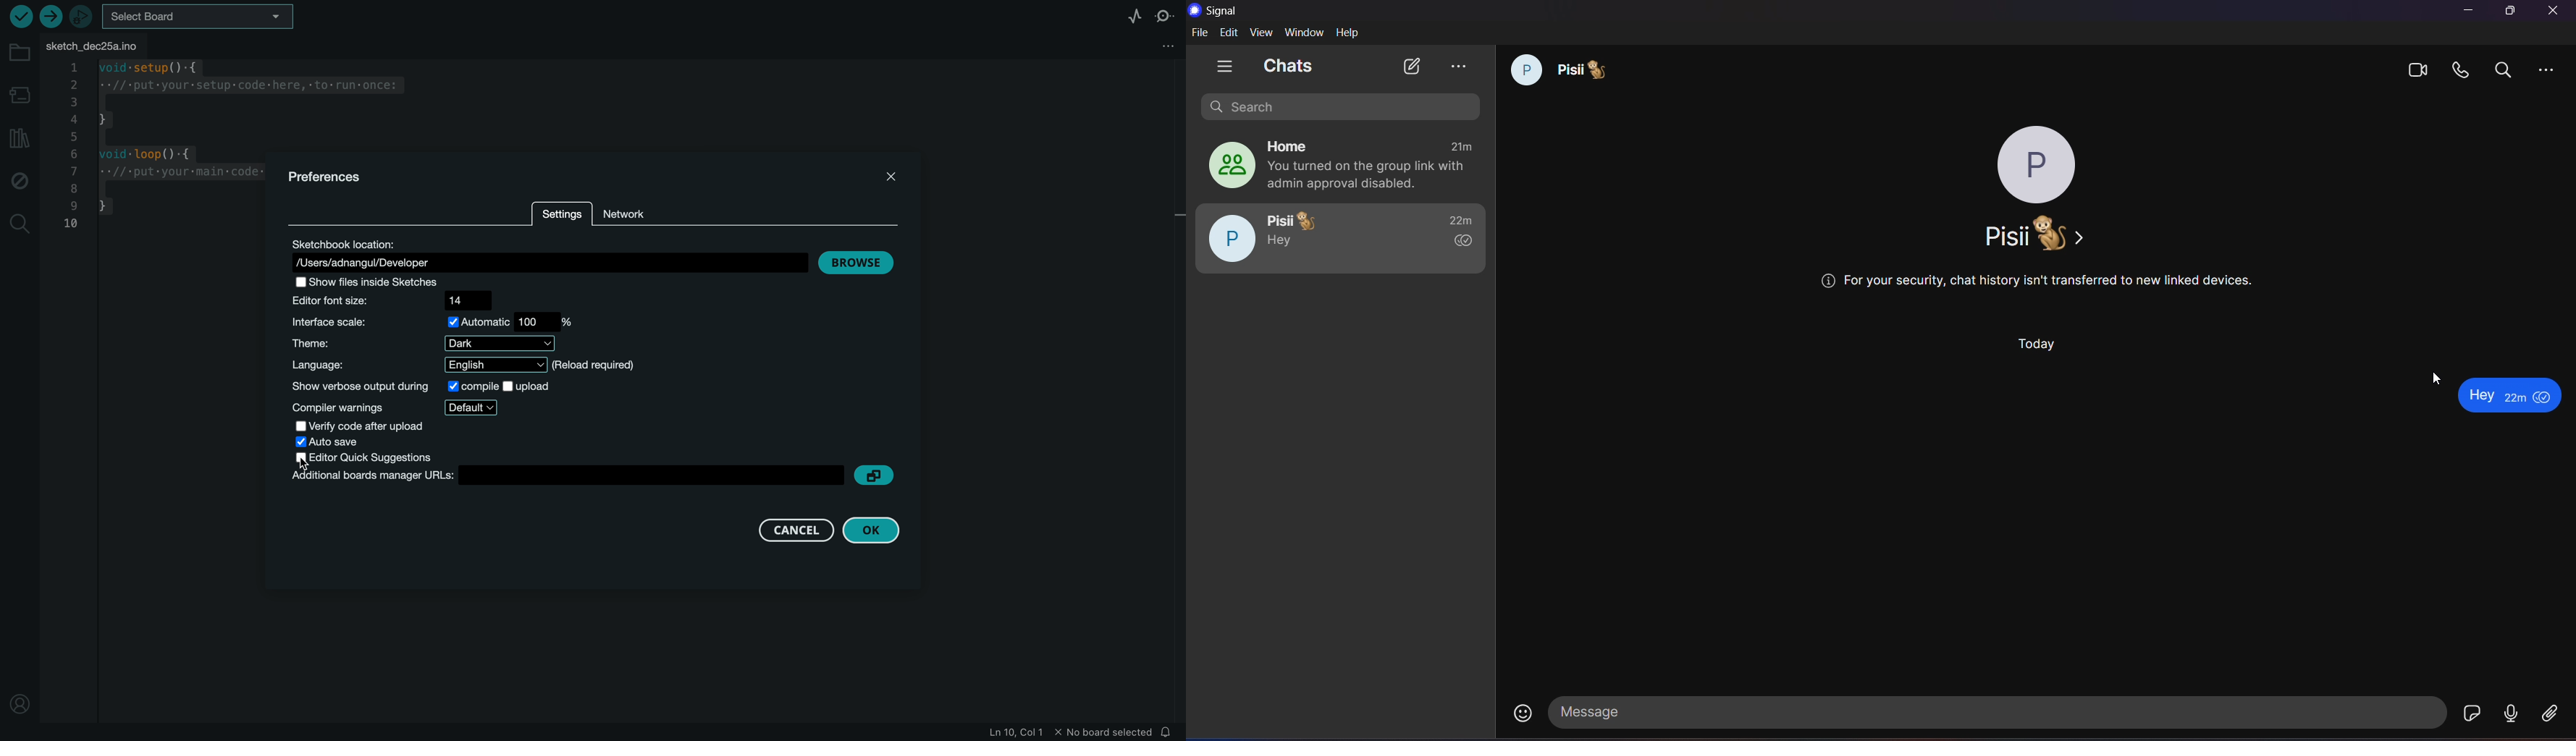 The width and height of the screenshot is (2576, 756). Describe the element at coordinates (422, 385) in the screenshot. I see `show  verbose` at that location.